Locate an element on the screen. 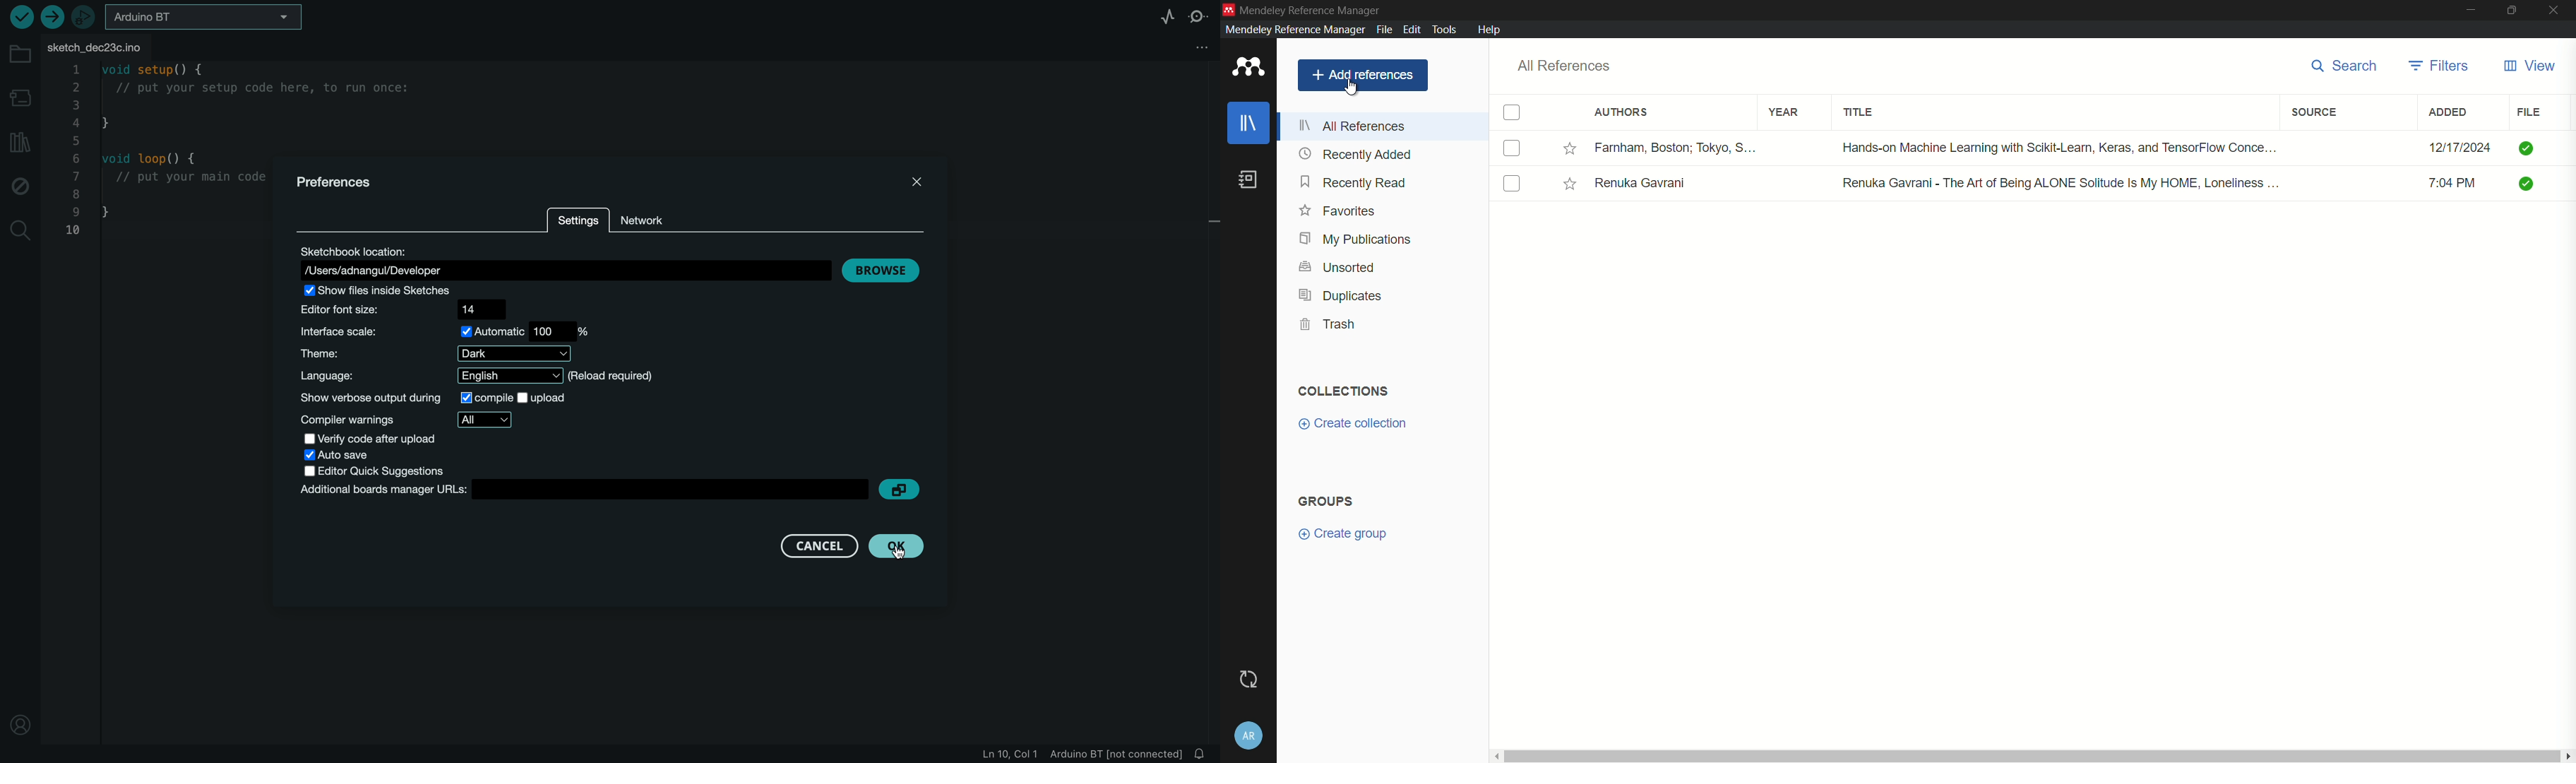  app icon is located at coordinates (1248, 68).